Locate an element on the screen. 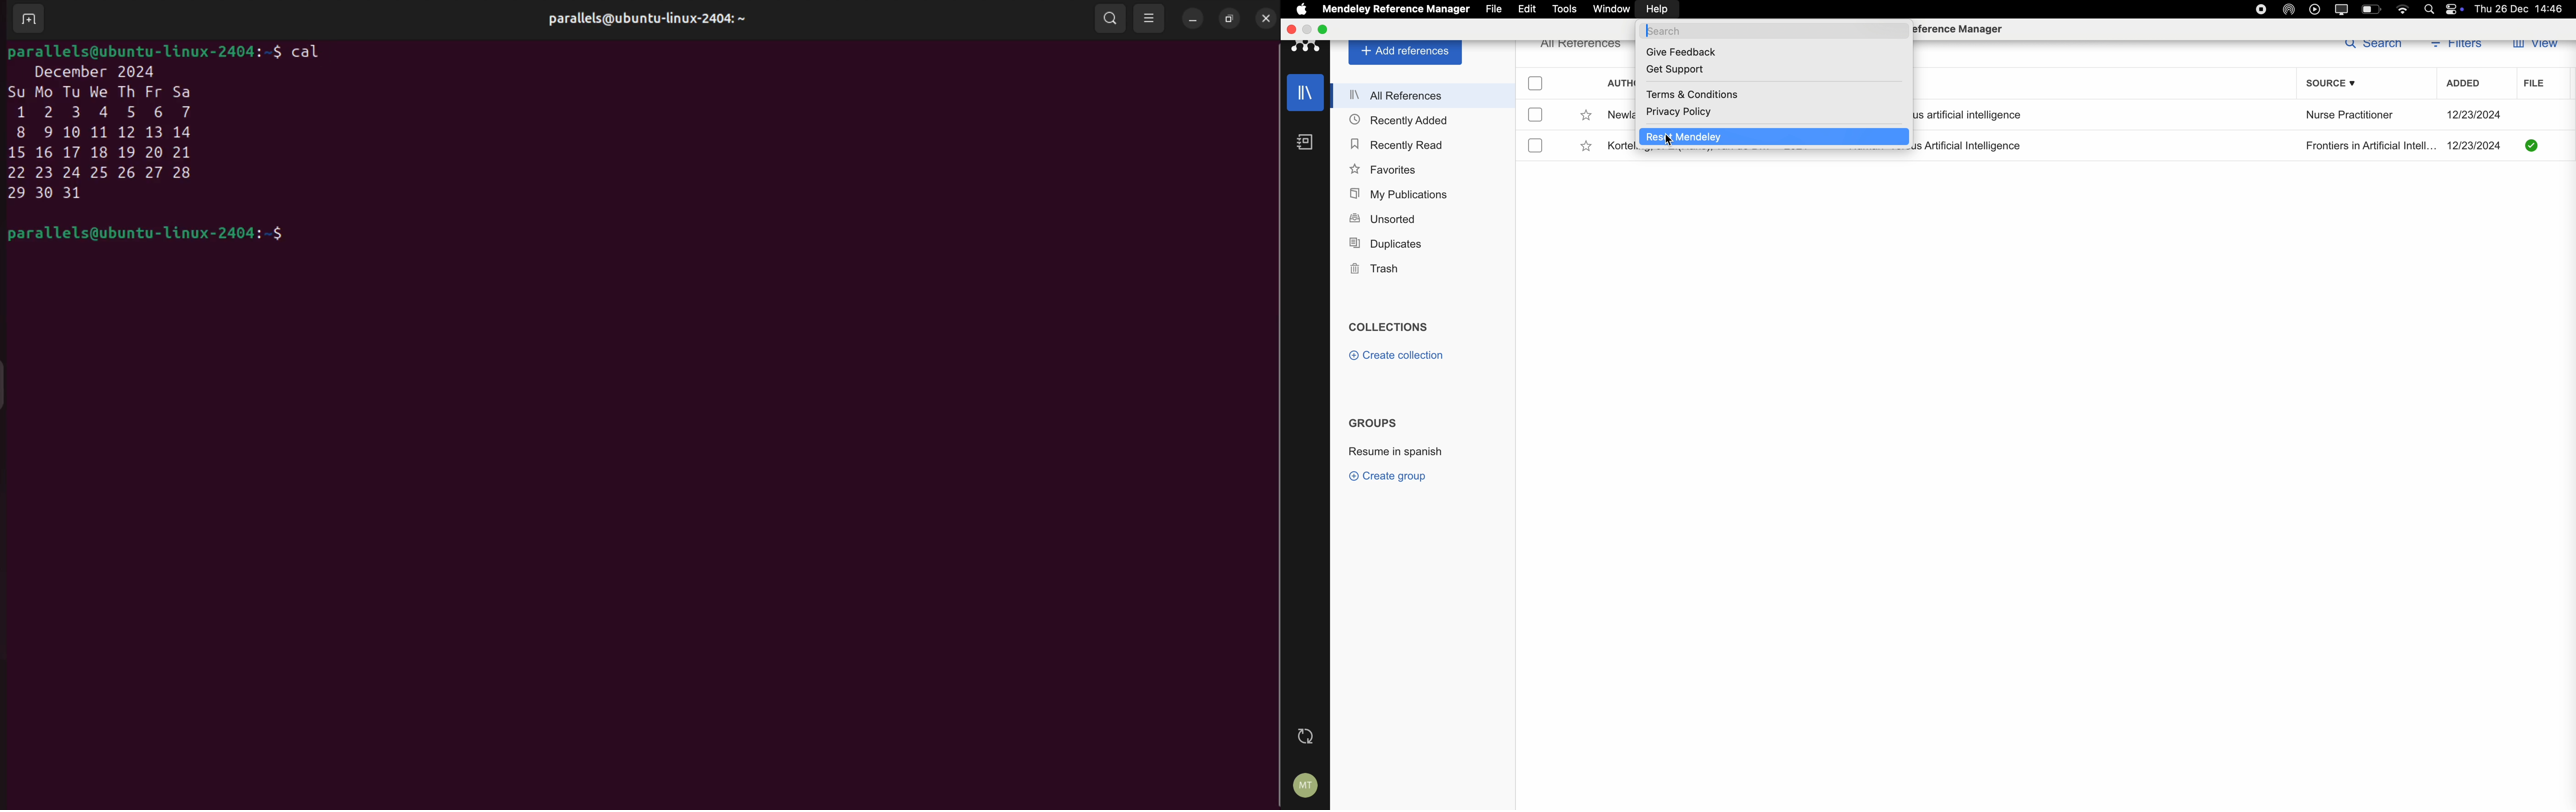 The width and height of the screenshot is (2576, 812). Mendeley Reference Manager is located at coordinates (1968, 29).